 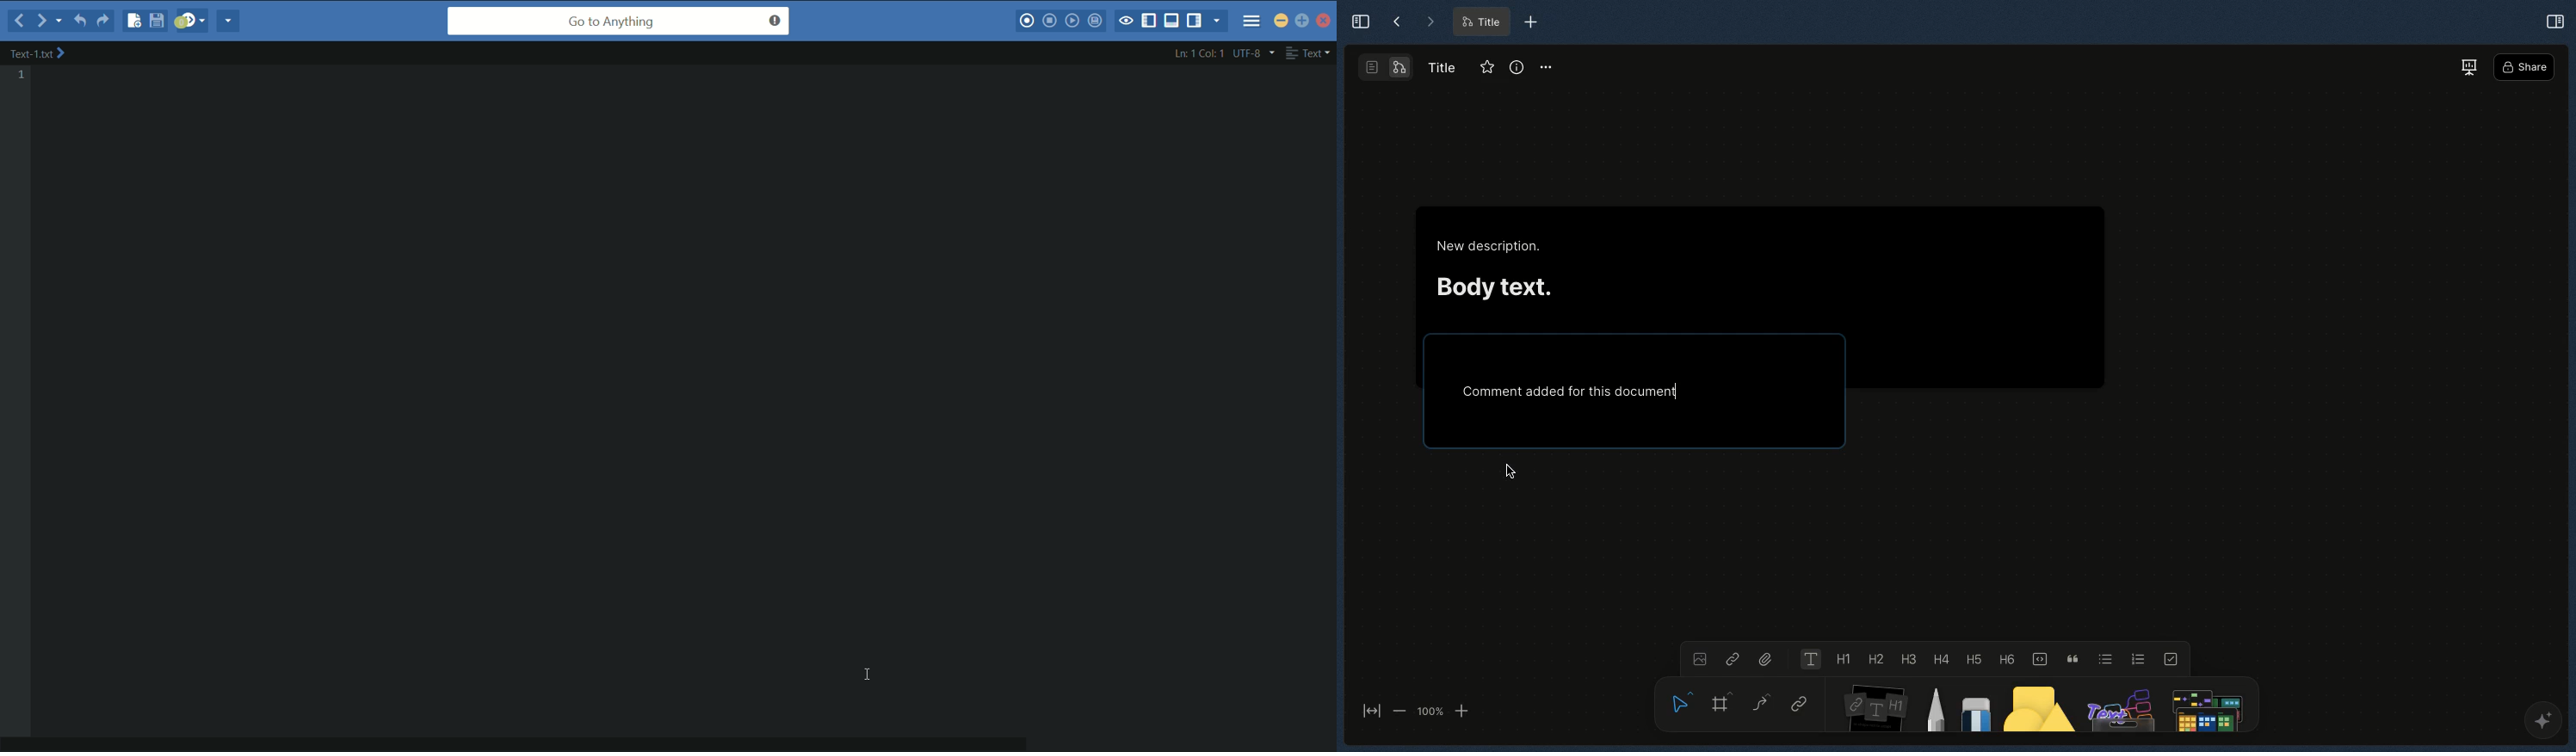 What do you see at coordinates (1697, 657) in the screenshot?
I see `Image` at bounding box center [1697, 657].